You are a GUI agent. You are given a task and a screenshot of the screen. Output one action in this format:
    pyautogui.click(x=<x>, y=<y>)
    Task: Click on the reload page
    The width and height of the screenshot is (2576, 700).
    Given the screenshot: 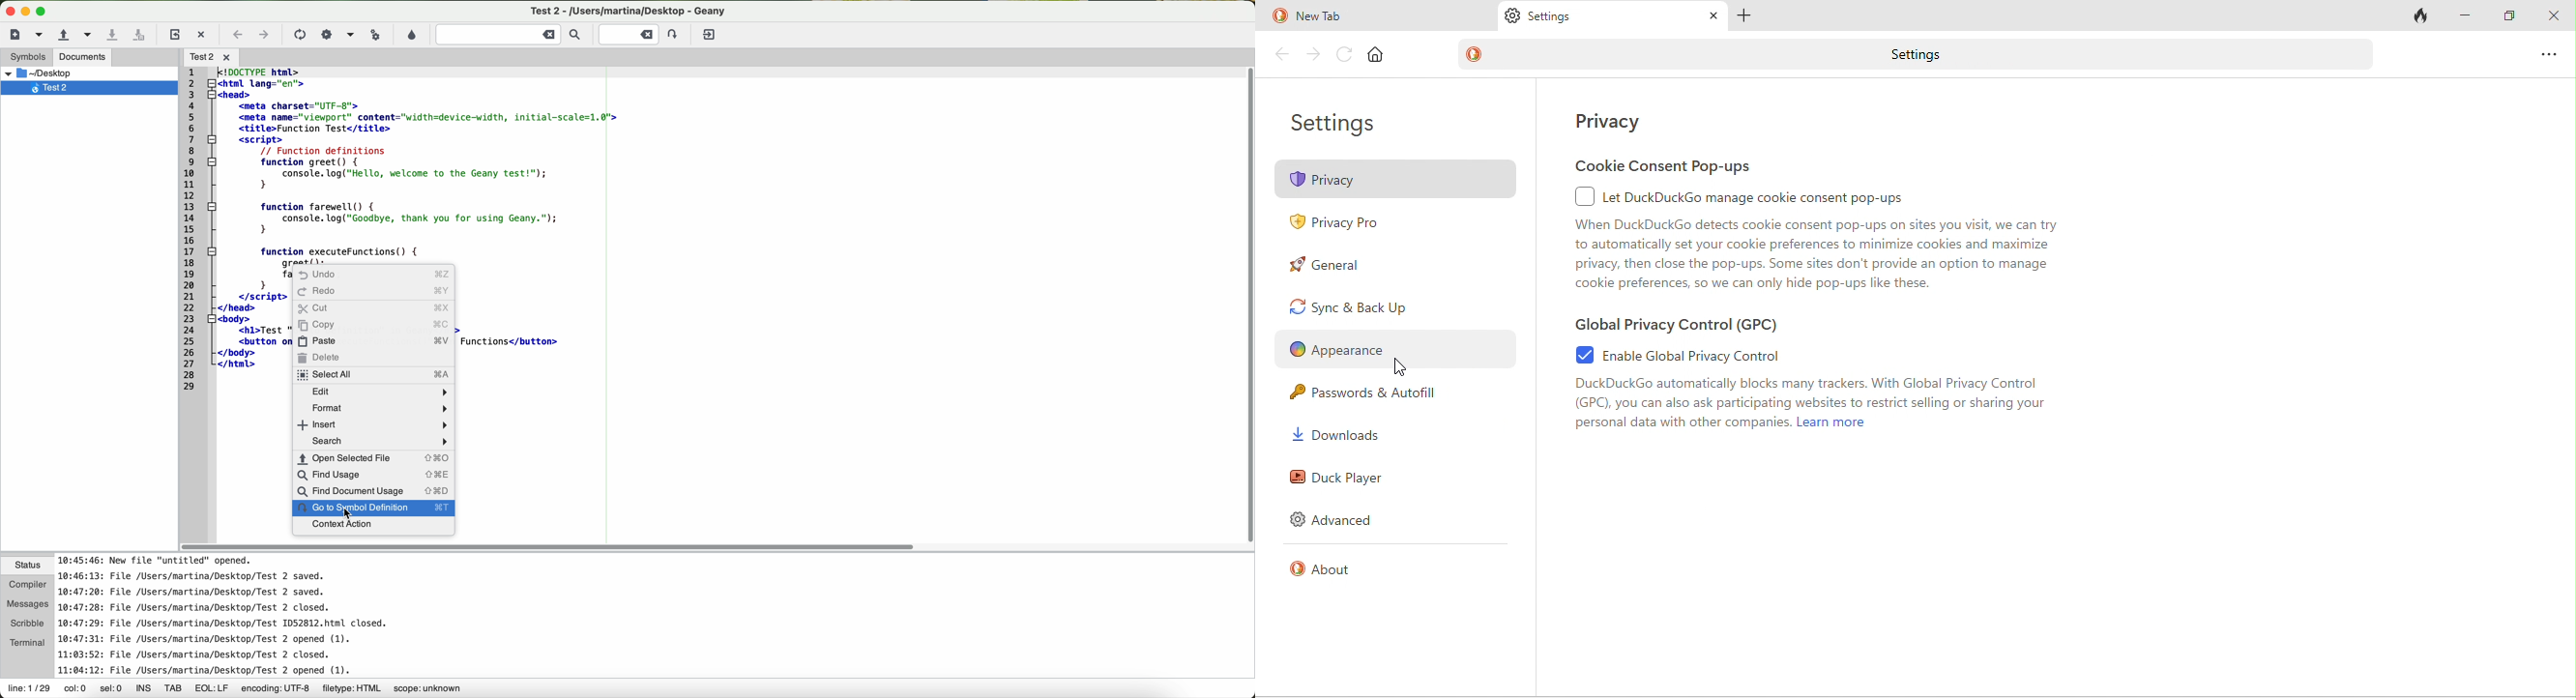 What is the action you would take?
    pyautogui.click(x=1345, y=54)
    